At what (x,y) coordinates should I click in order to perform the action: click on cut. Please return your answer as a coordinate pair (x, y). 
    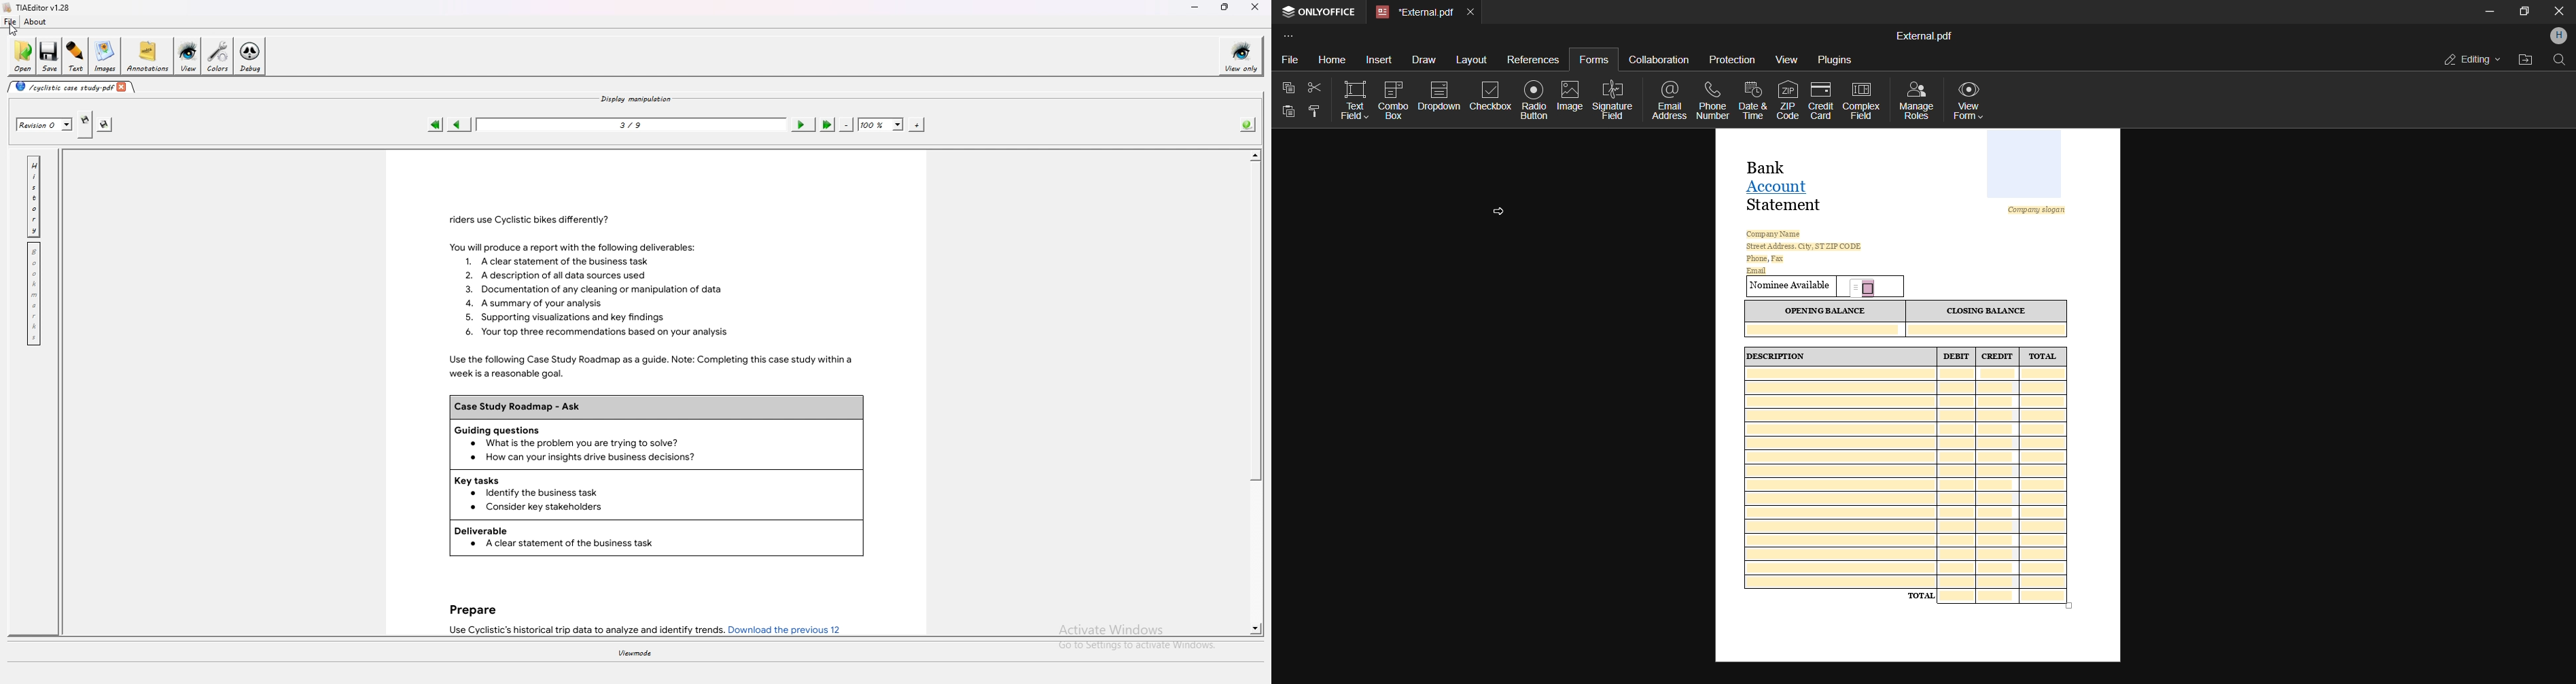
    Looking at the image, I should click on (1316, 88).